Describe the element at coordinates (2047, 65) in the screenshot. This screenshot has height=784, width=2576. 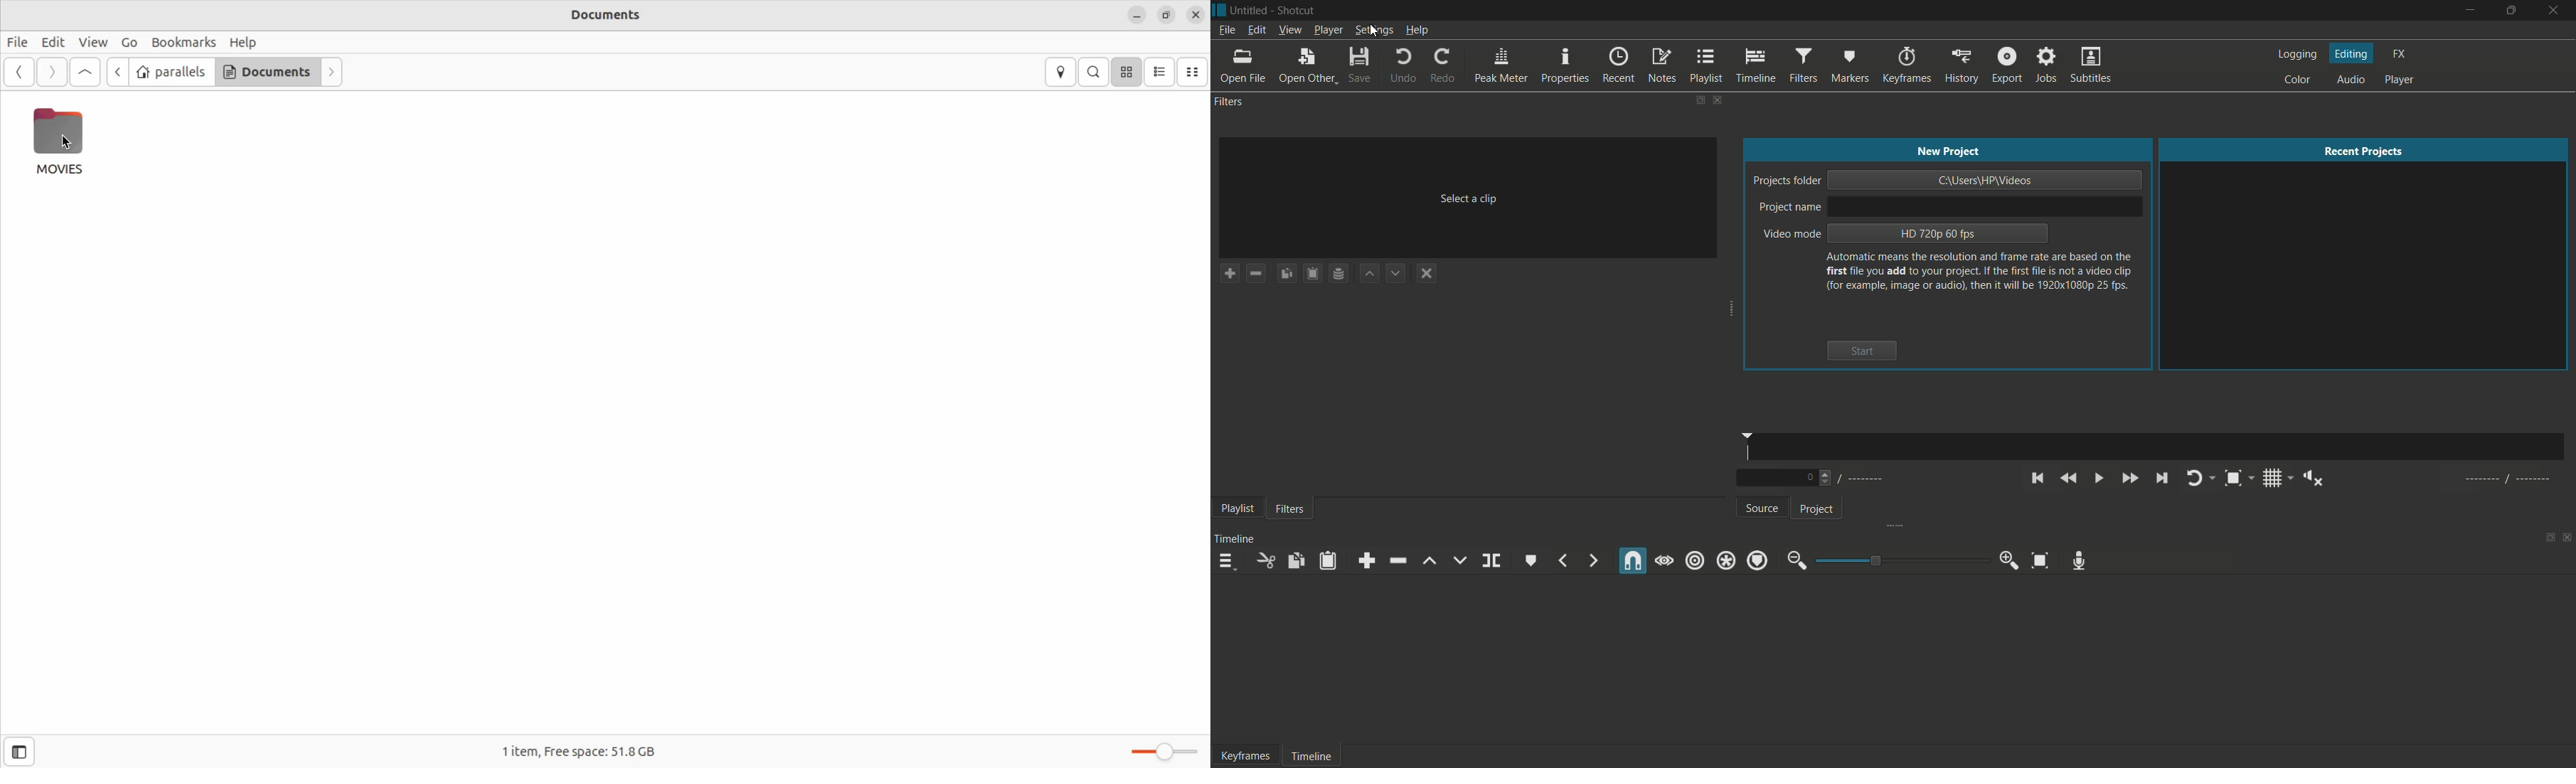
I see `jobs` at that location.